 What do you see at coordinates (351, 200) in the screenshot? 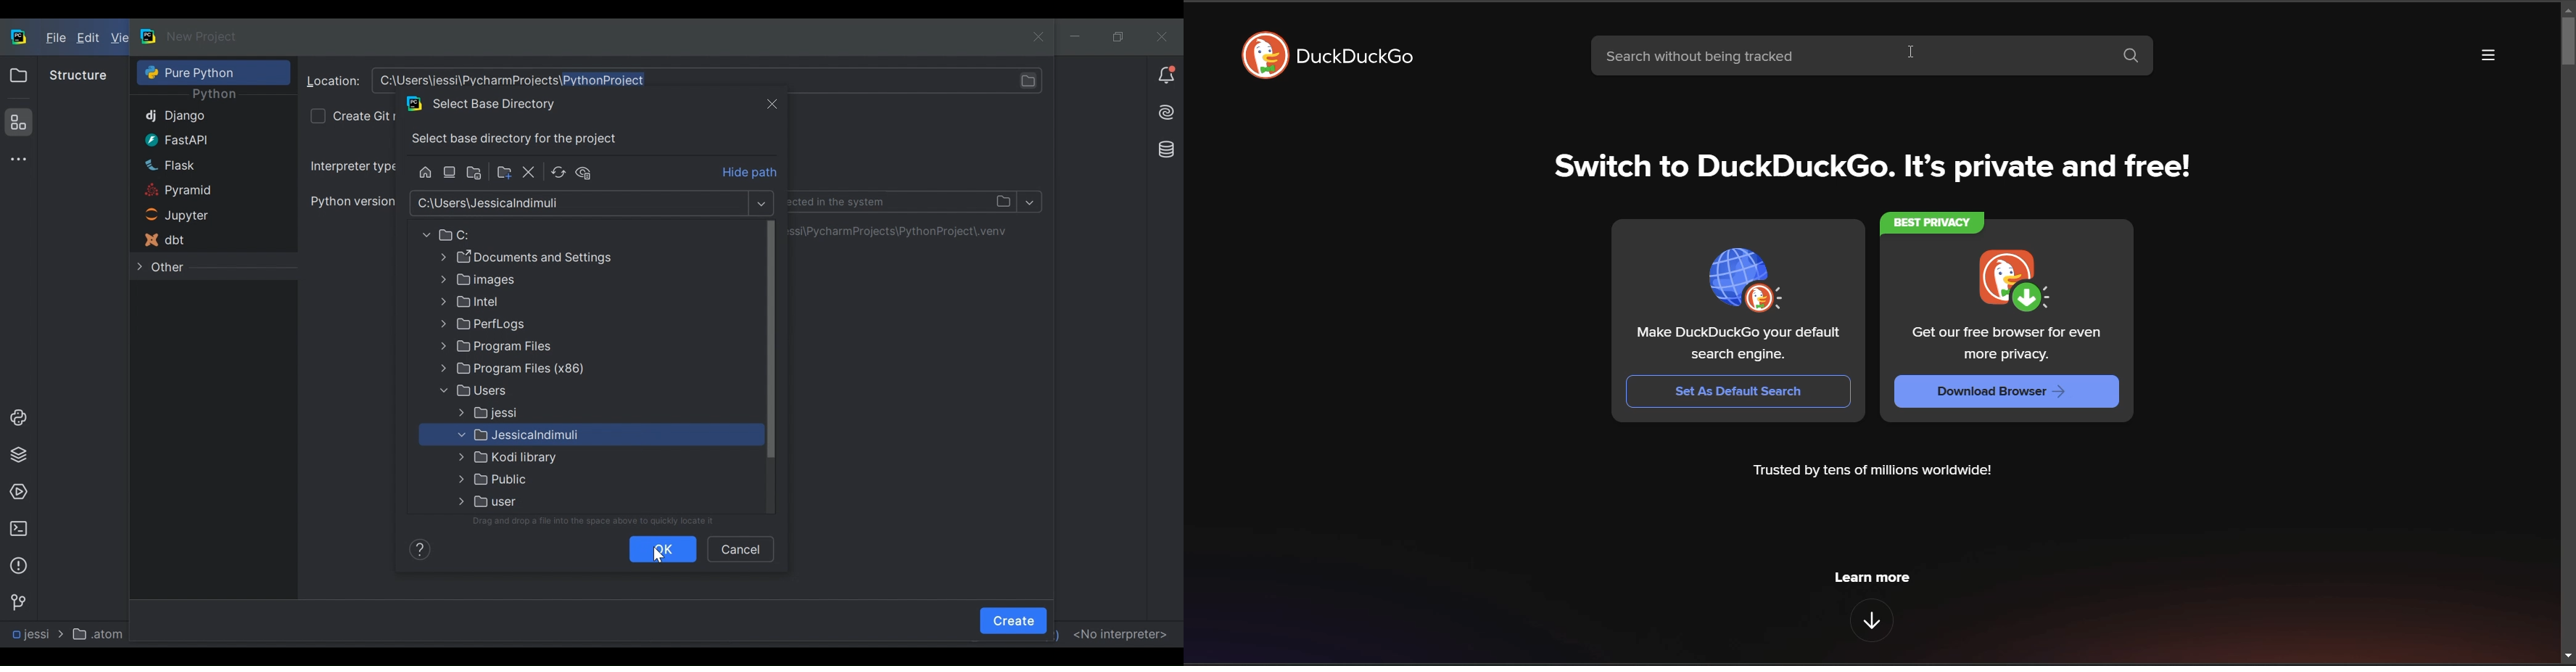
I see `Python version` at bounding box center [351, 200].